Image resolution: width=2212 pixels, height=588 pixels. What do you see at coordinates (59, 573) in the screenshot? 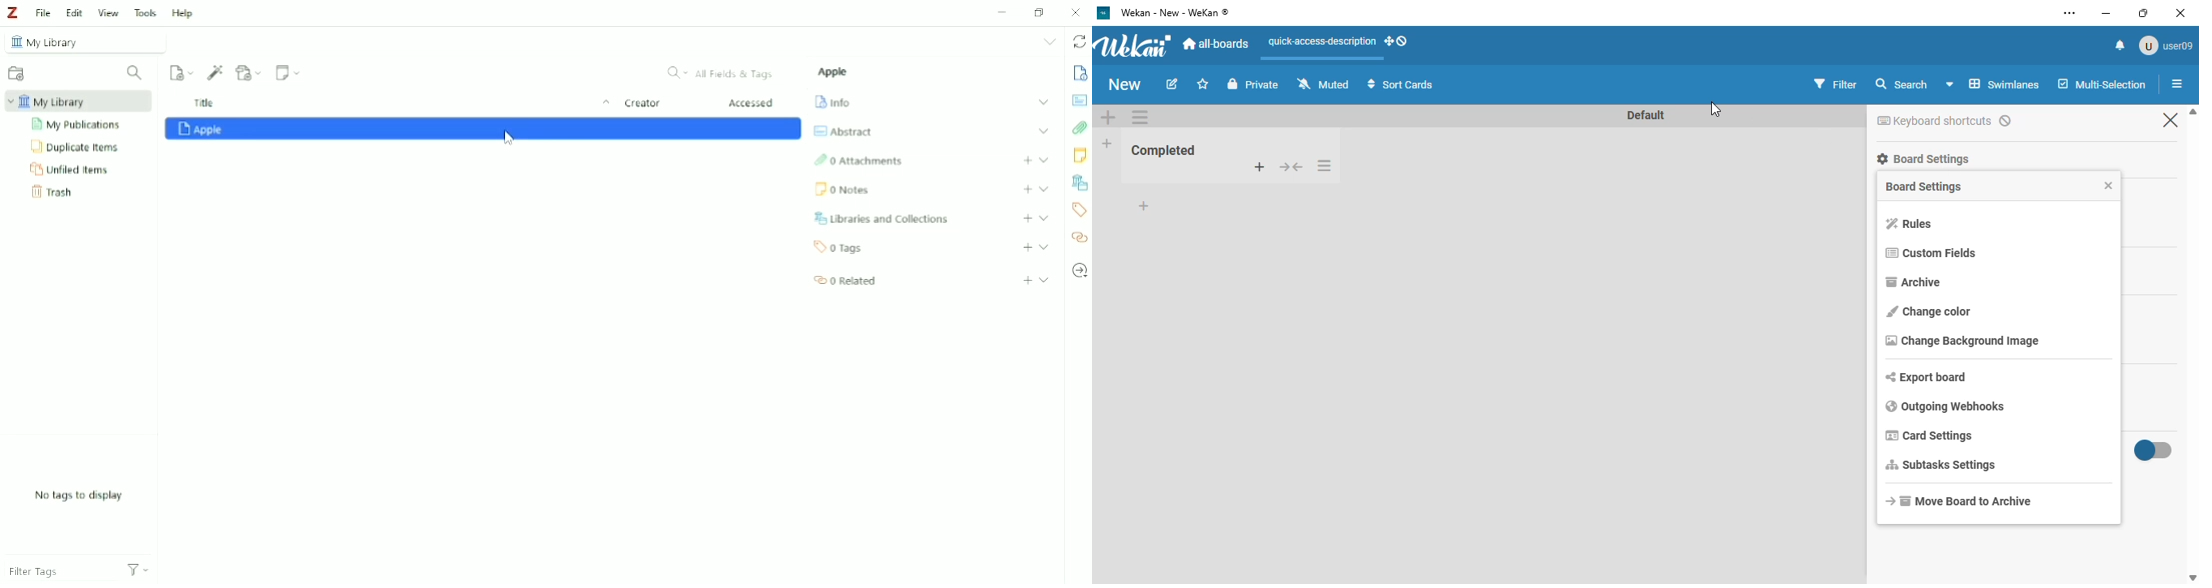
I see `Filter Tags` at bounding box center [59, 573].